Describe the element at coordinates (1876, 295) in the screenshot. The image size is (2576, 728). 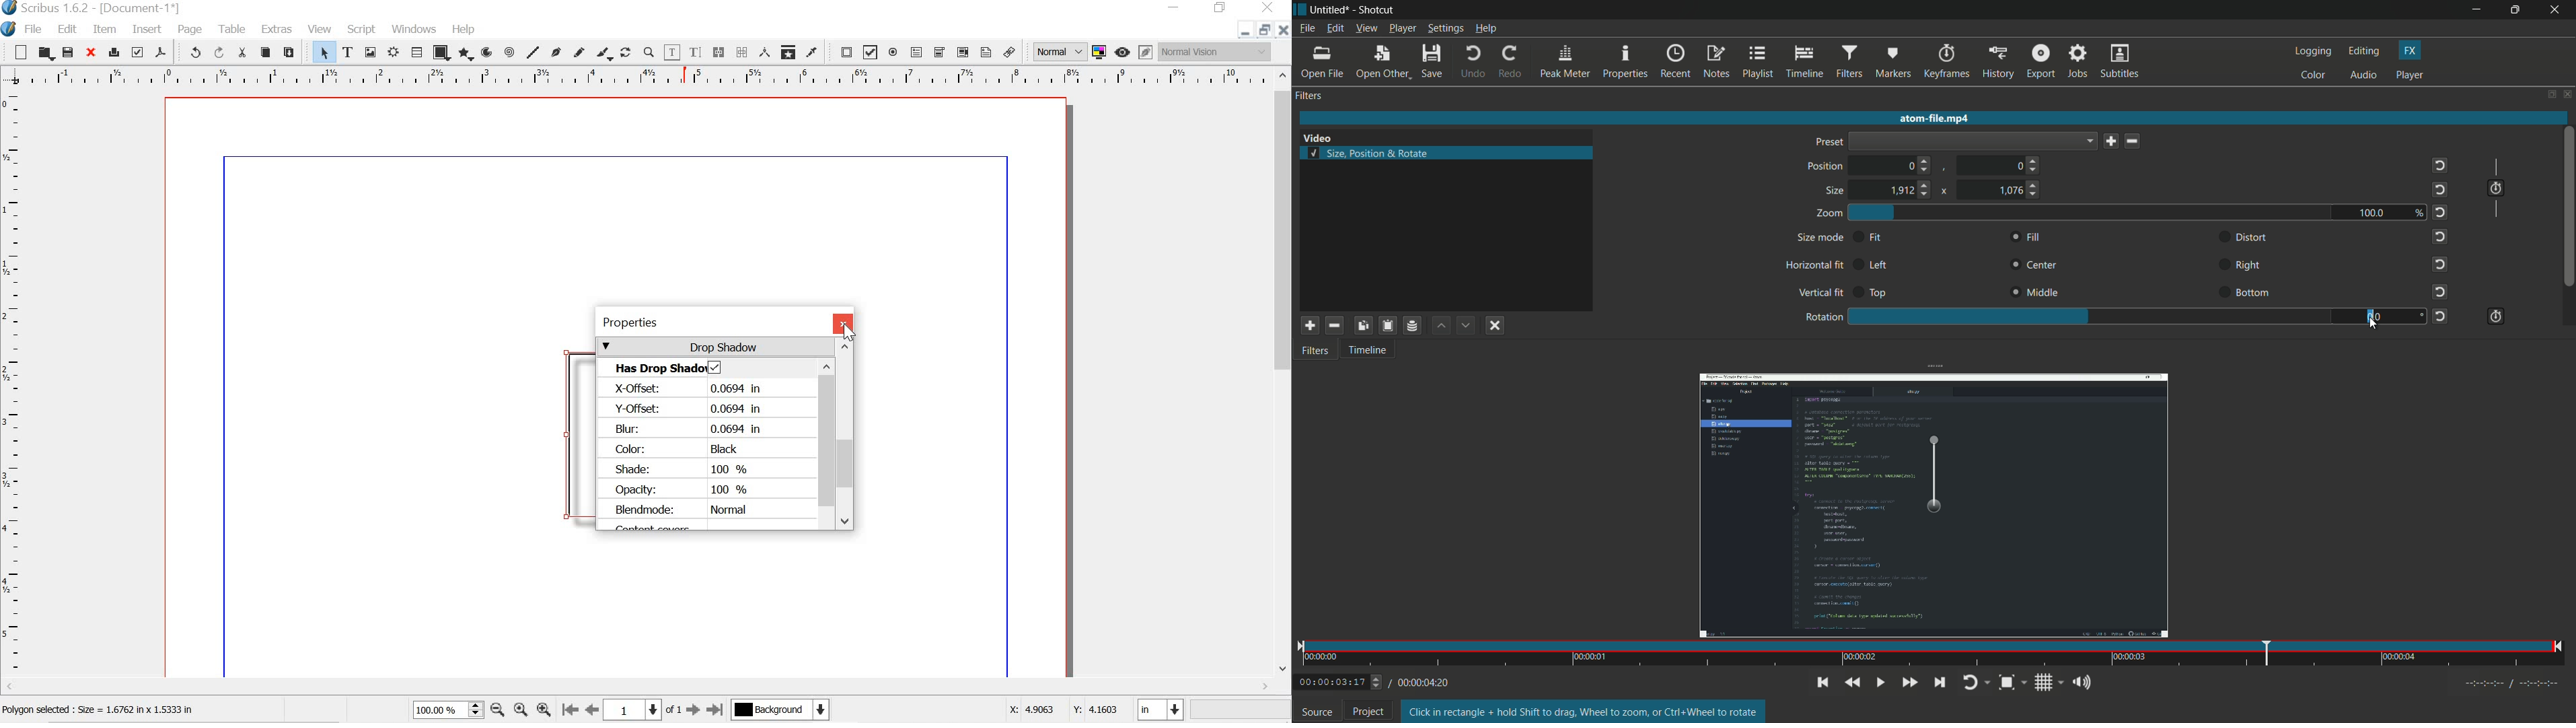
I see `top` at that location.